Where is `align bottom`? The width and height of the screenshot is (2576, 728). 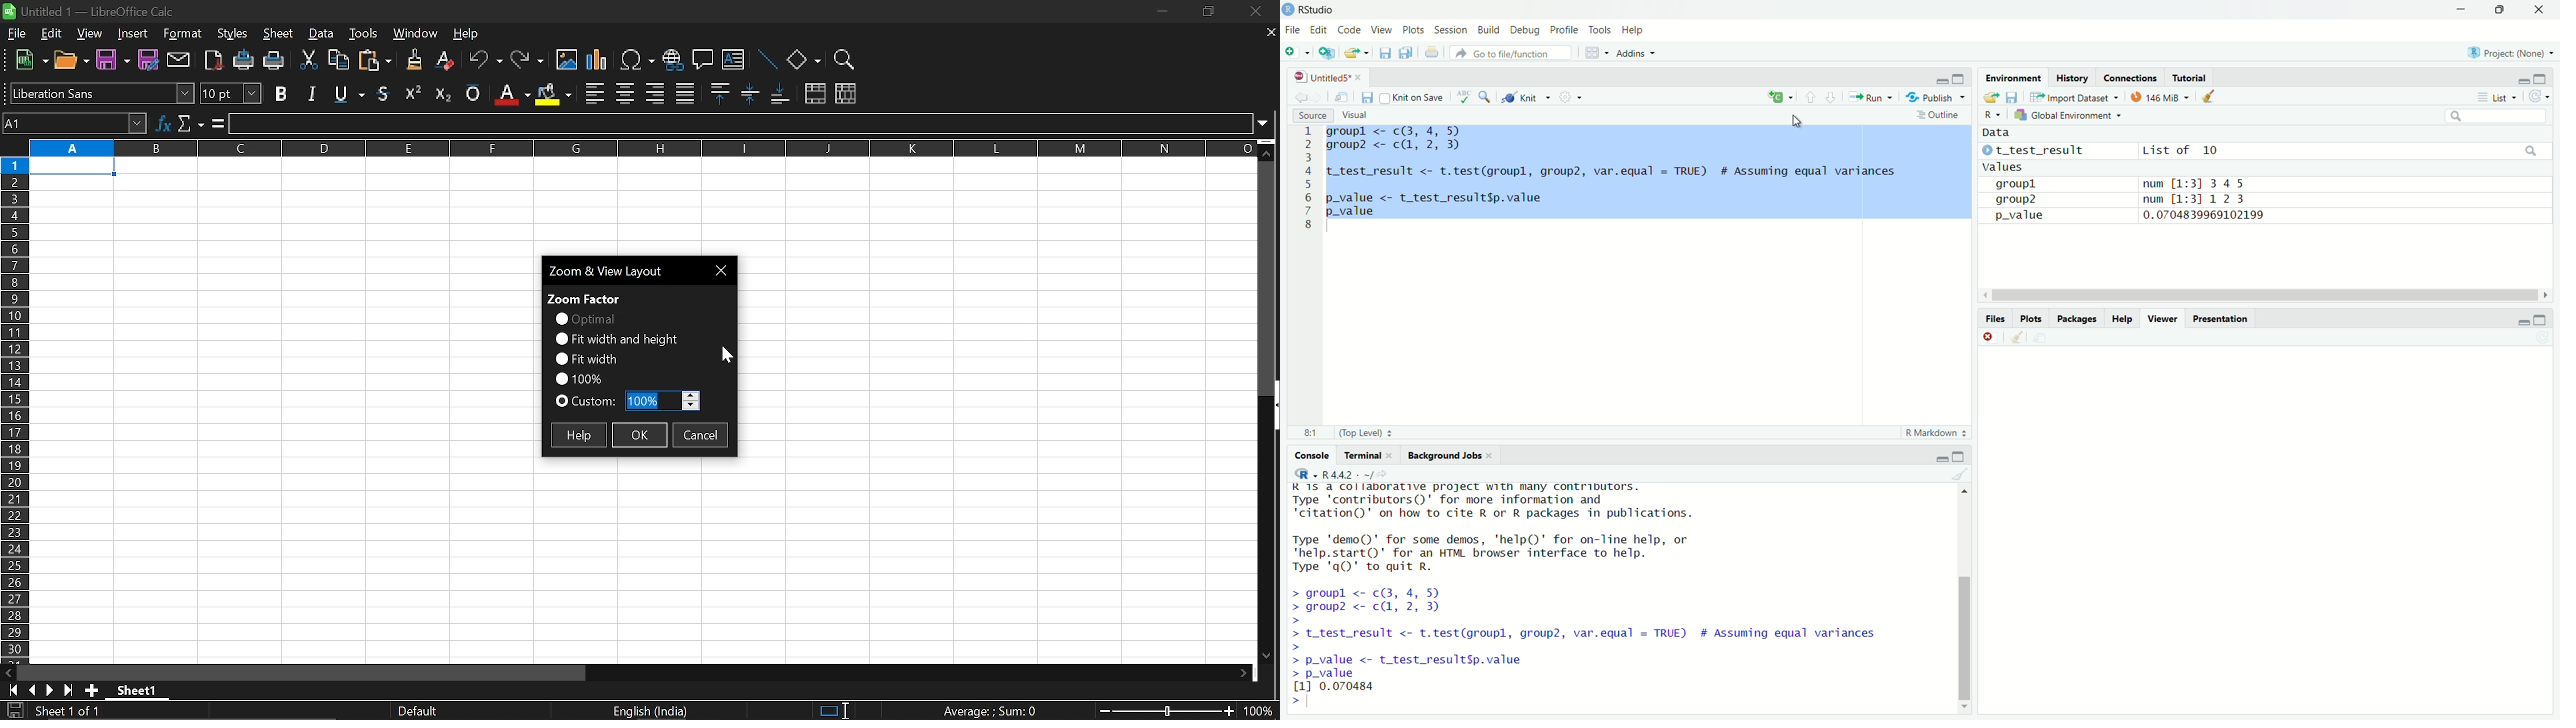
align bottom is located at coordinates (782, 95).